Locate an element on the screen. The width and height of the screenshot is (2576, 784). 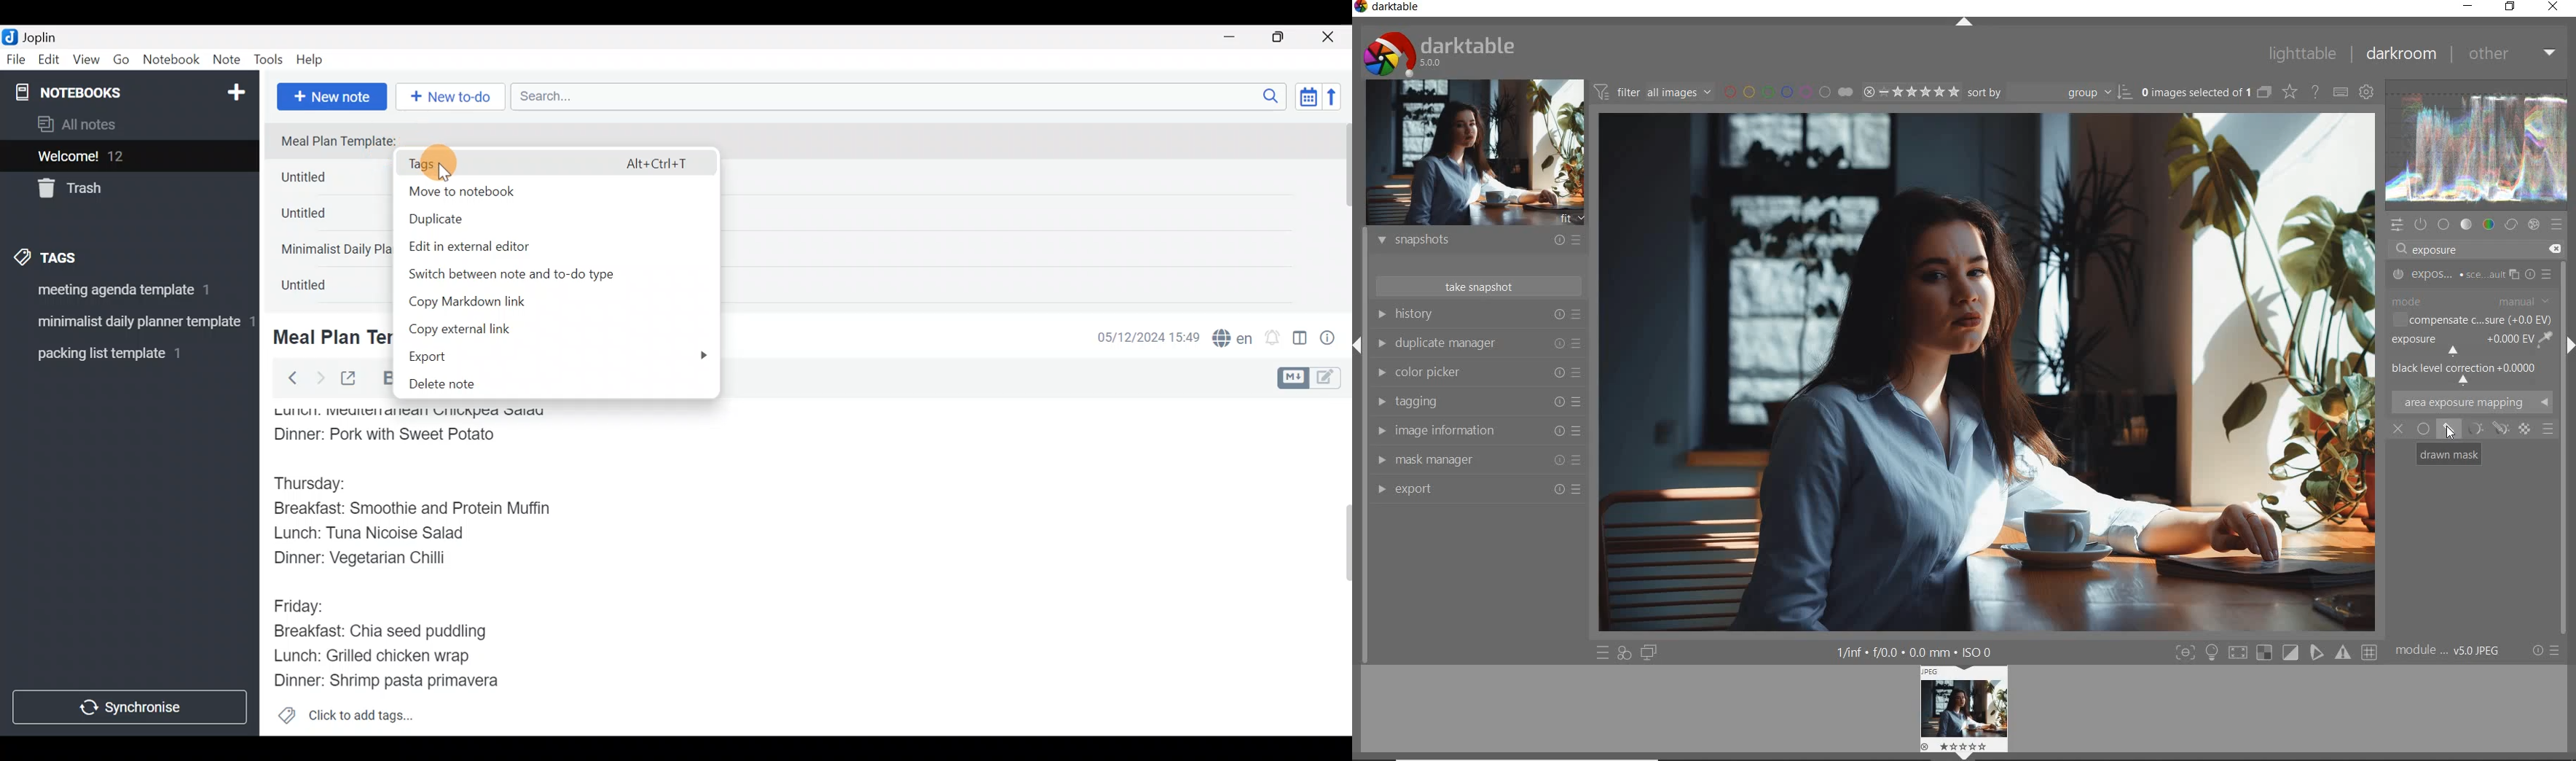
mask manager is located at coordinates (1476, 458).